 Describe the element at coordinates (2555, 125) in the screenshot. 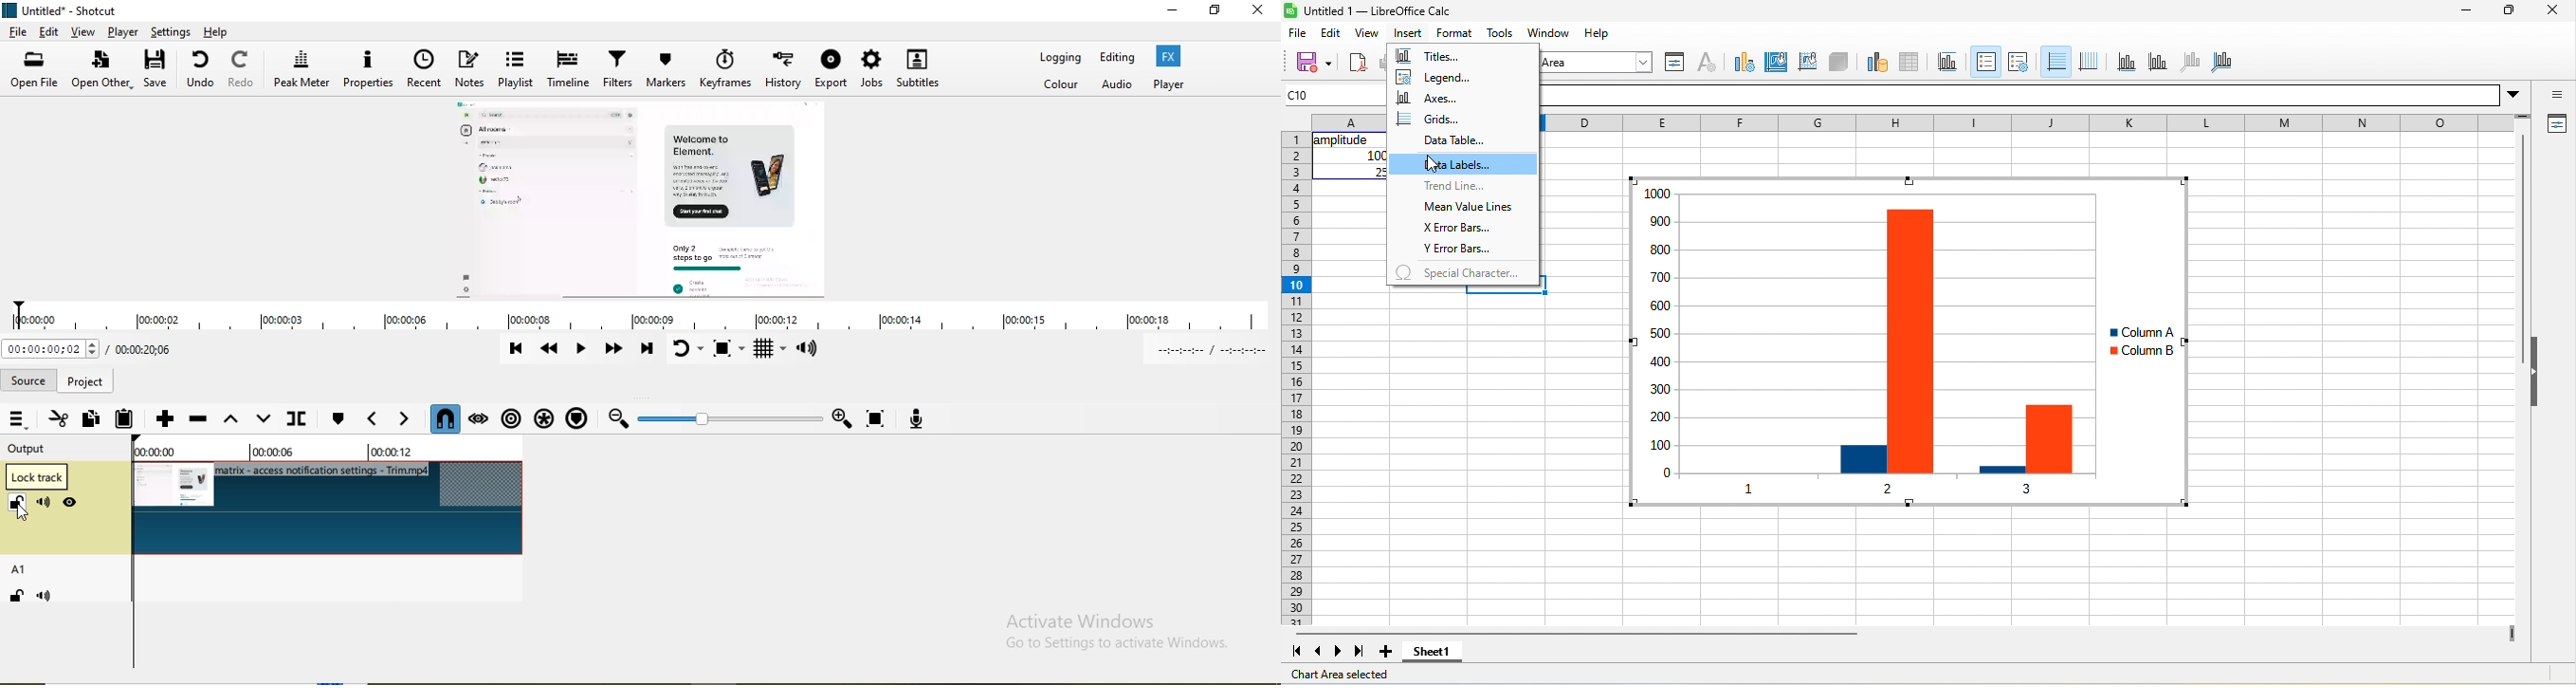

I see `properties` at that location.